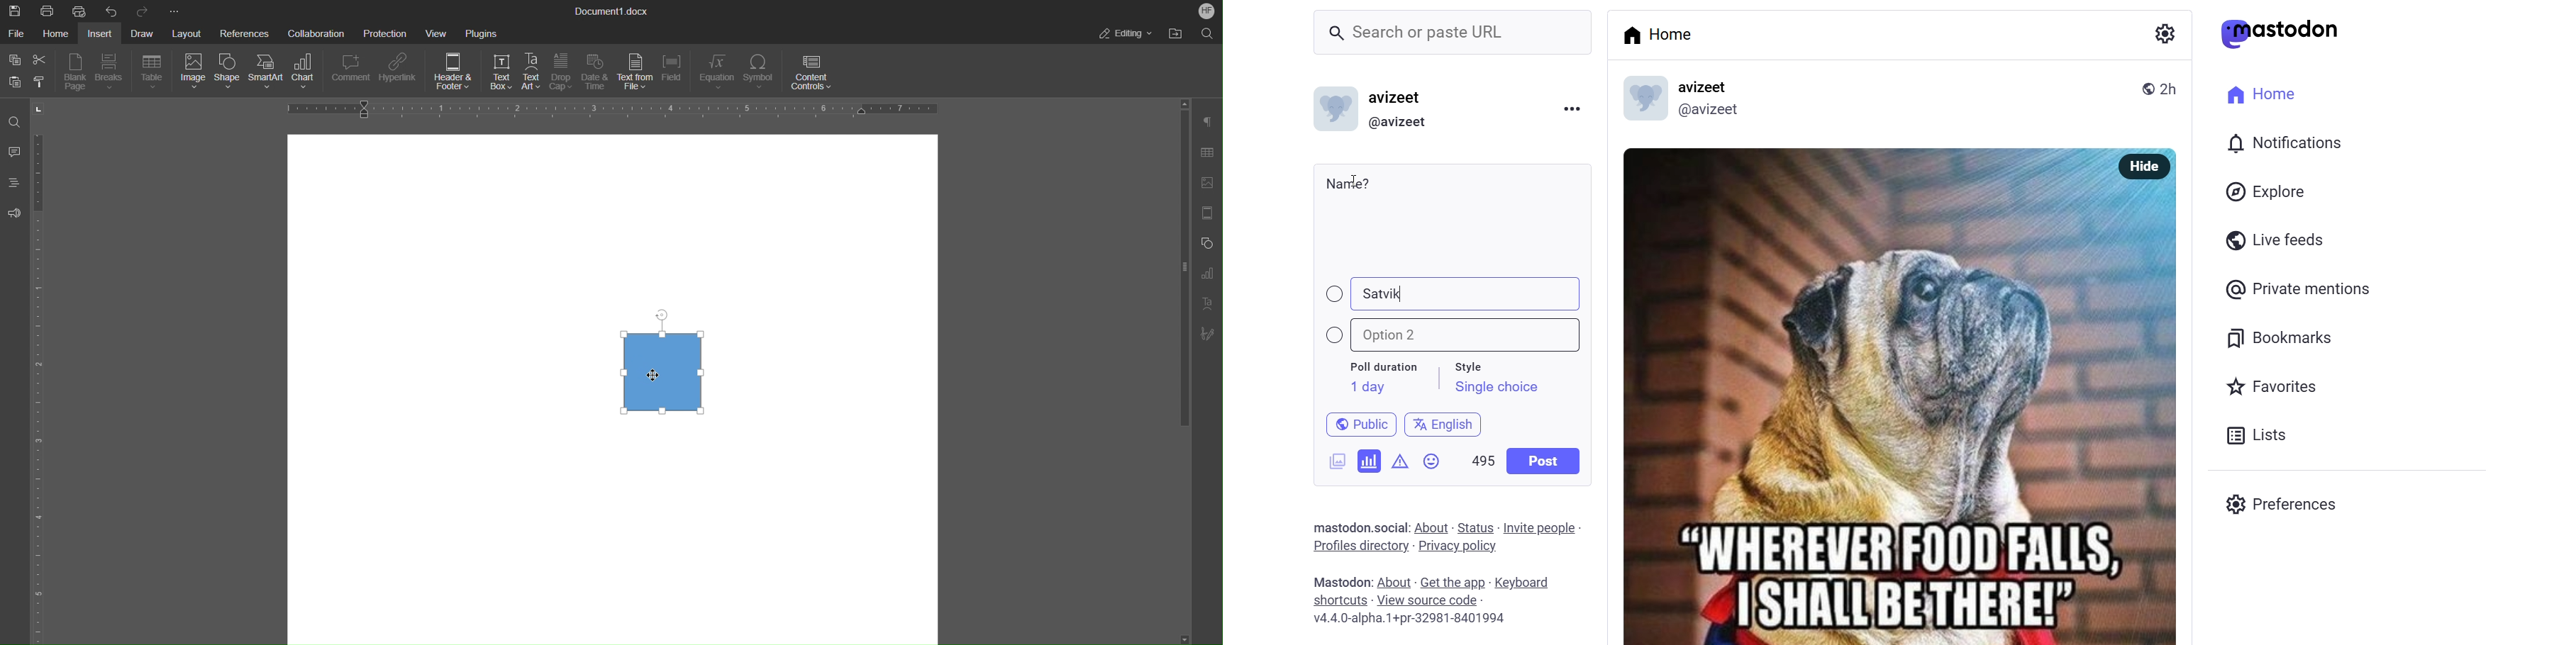 The height and width of the screenshot is (672, 2576). Describe the element at coordinates (112, 10) in the screenshot. I see `Undo` at that location.